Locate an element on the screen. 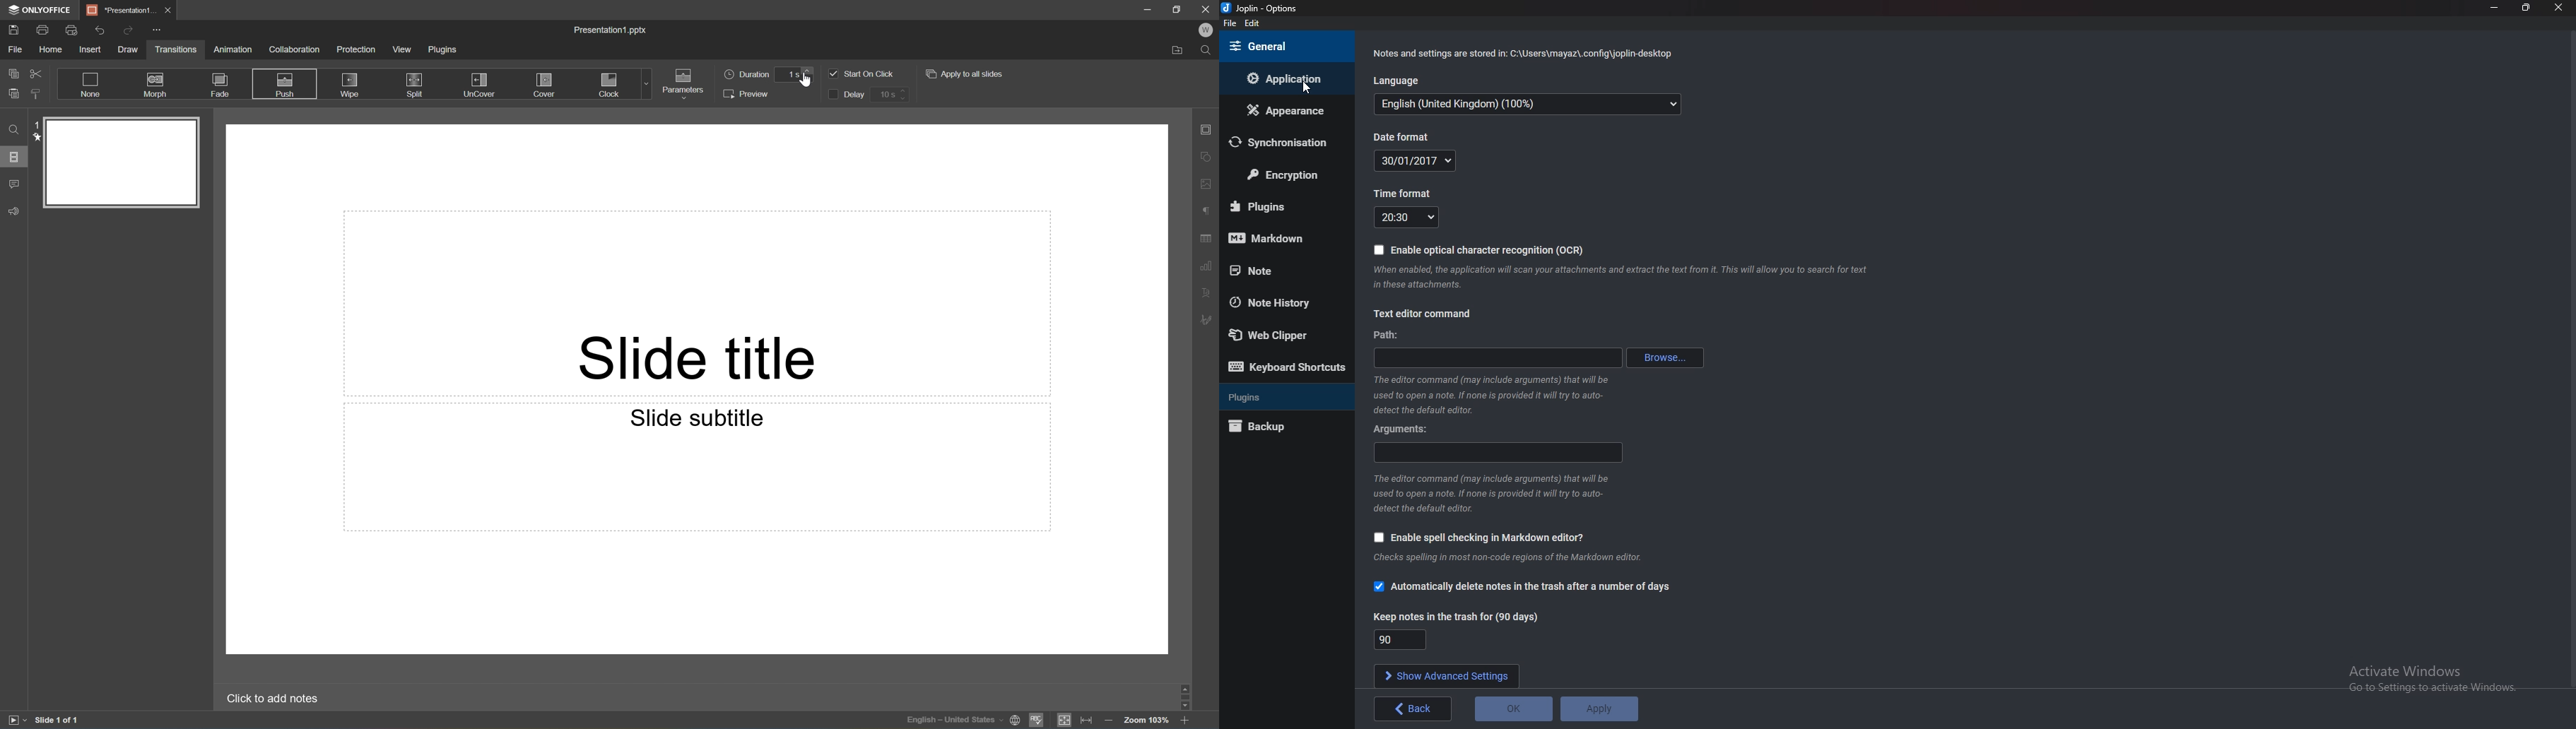 The width and height of the screenshot is (2576, 756). Cursor is located at coordinates (807, 78).